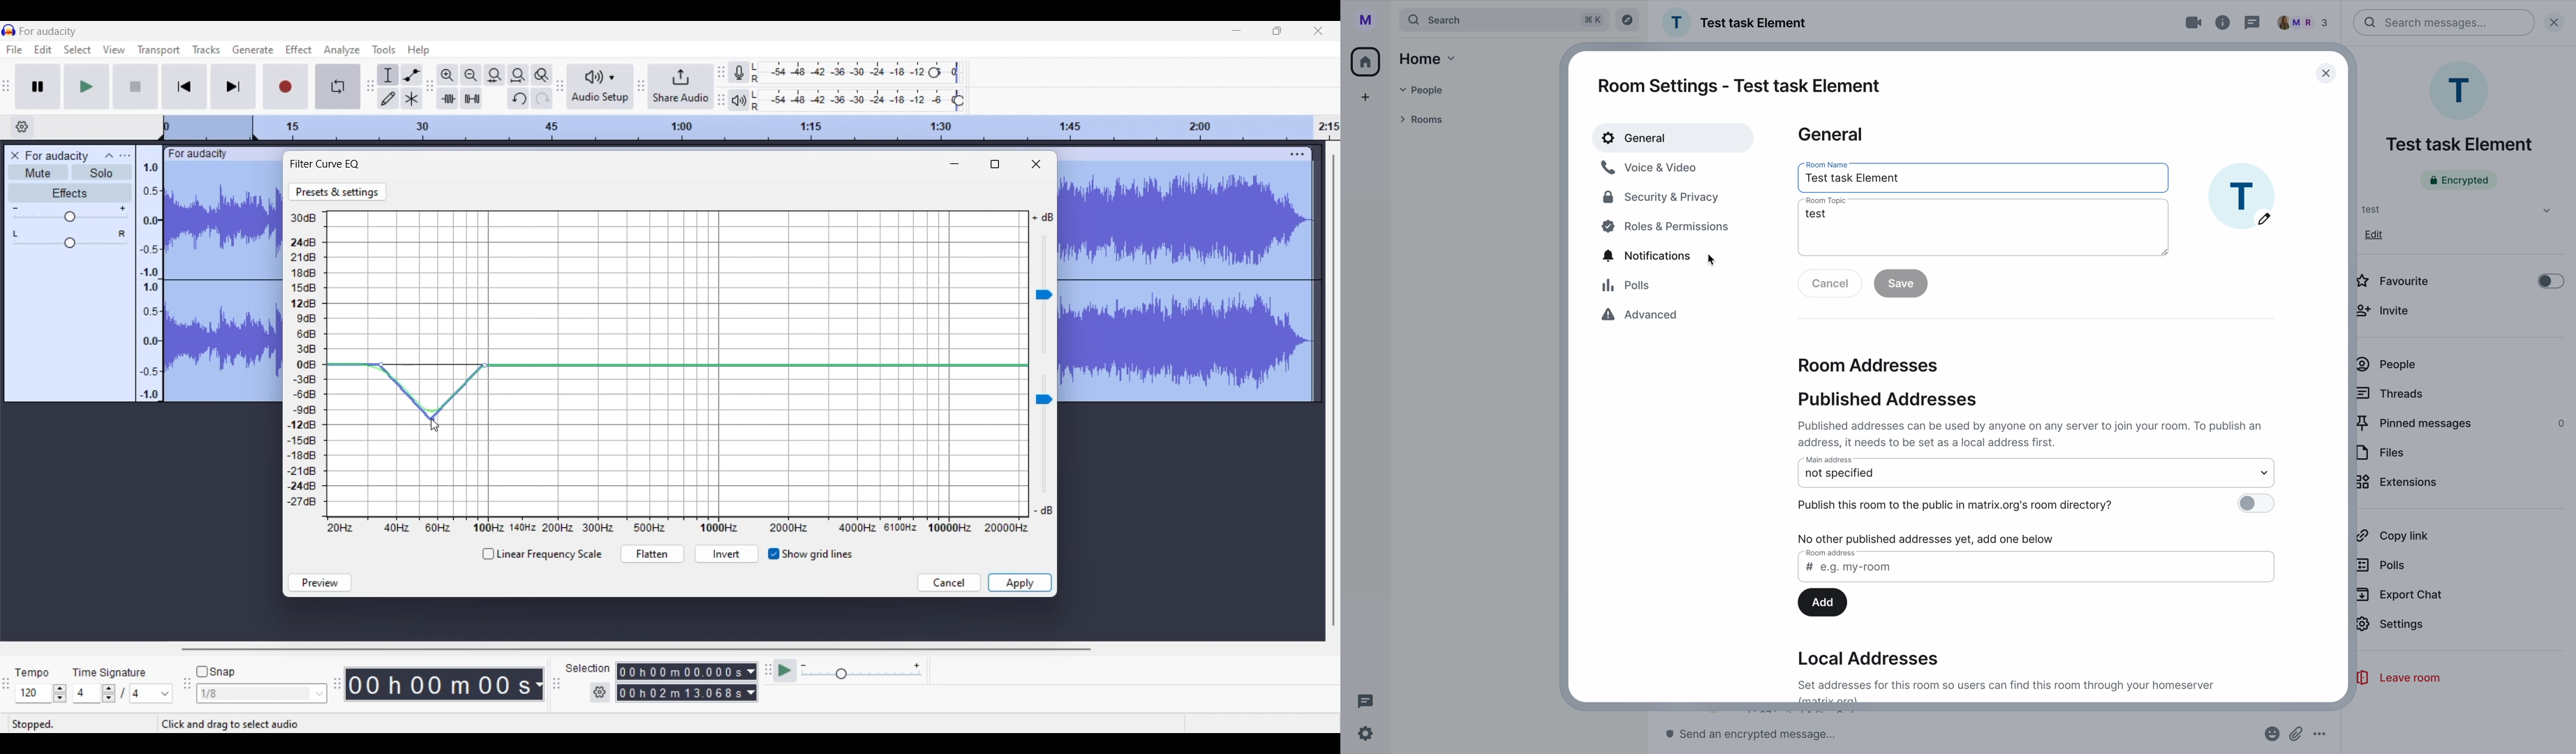 The width and height of the screenshot is (2576, 756). Describe the element at coordinates (14, 50) in the screenshot. I see `File menu` at that location.